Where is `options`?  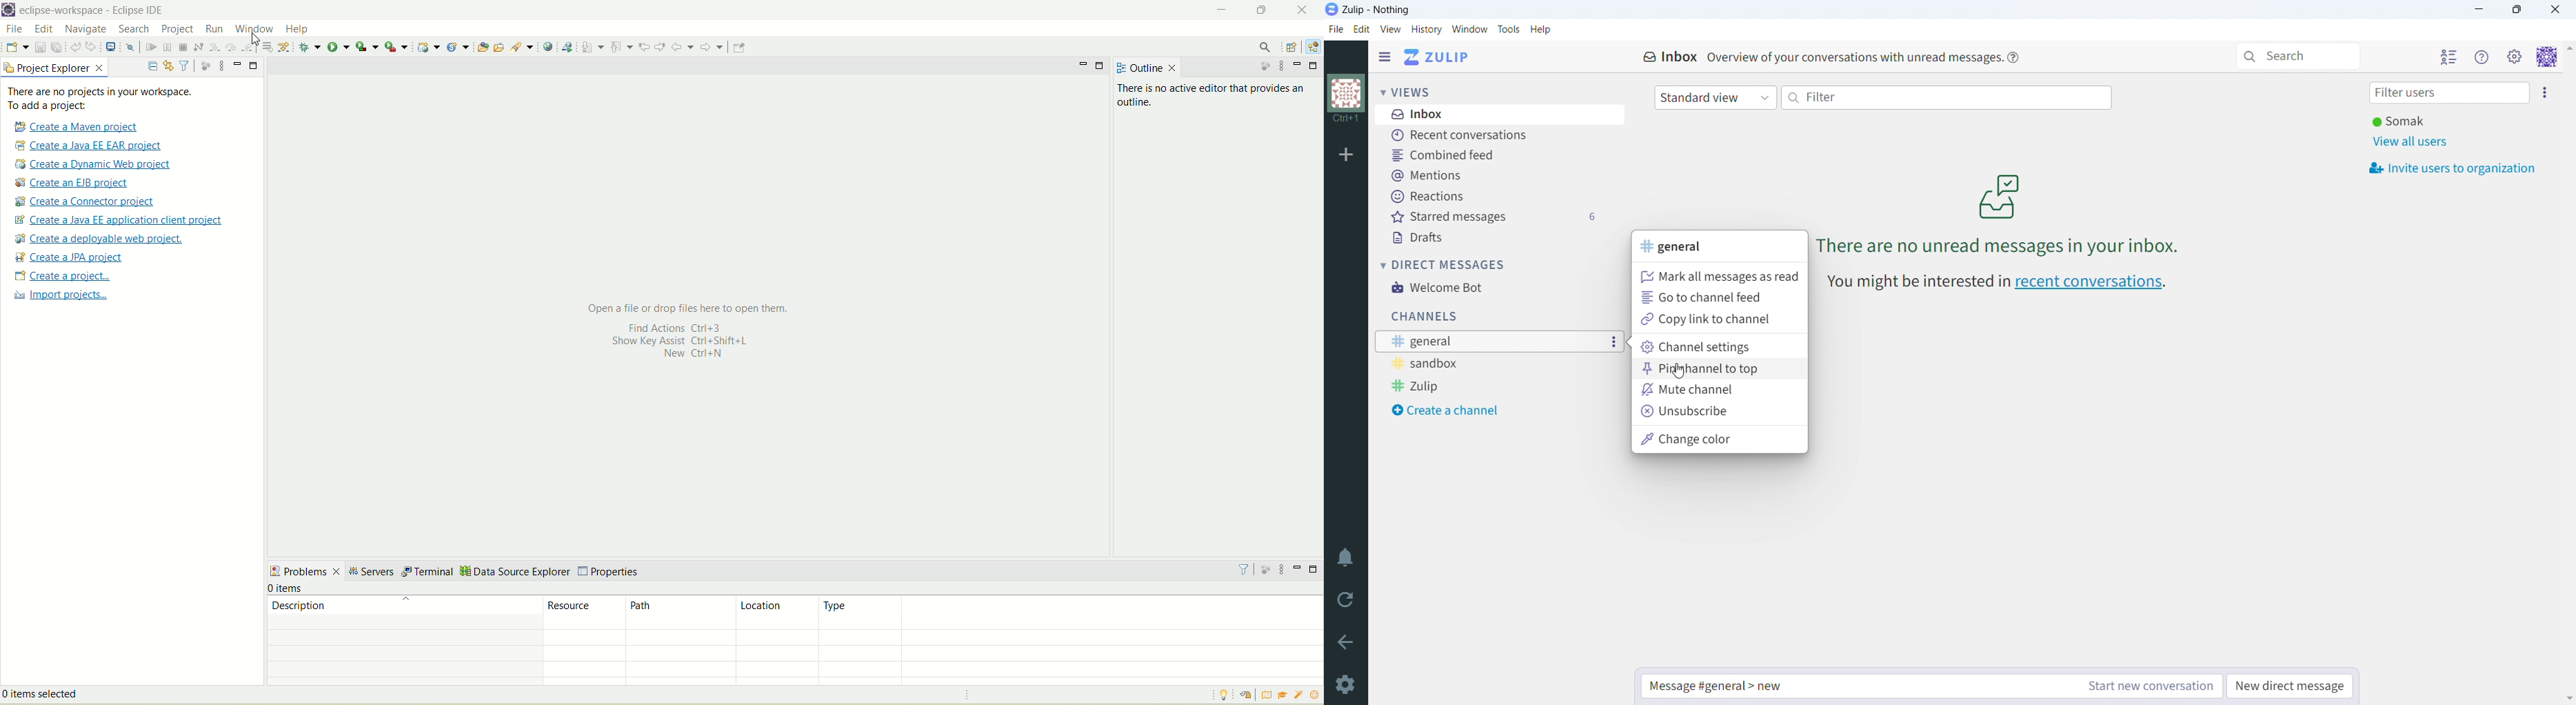 options is located at coordinates (1615, 342).